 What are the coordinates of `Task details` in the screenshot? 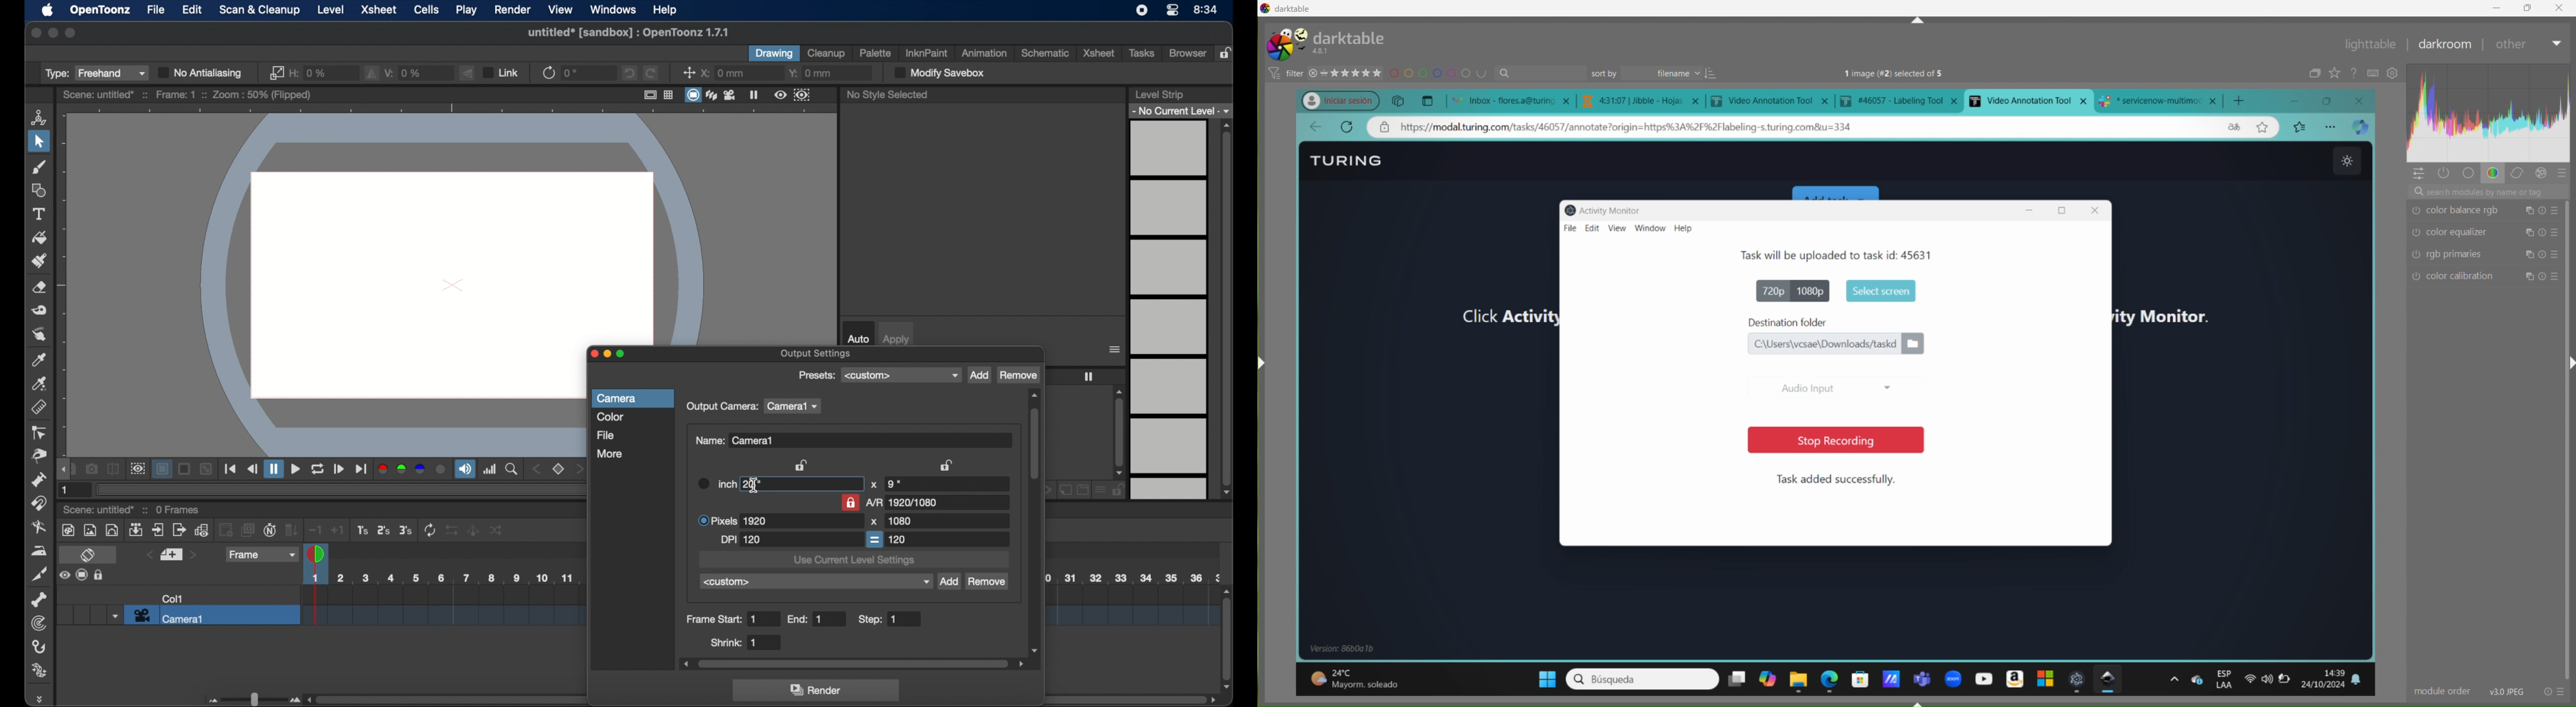 It's located at (1797, 255).